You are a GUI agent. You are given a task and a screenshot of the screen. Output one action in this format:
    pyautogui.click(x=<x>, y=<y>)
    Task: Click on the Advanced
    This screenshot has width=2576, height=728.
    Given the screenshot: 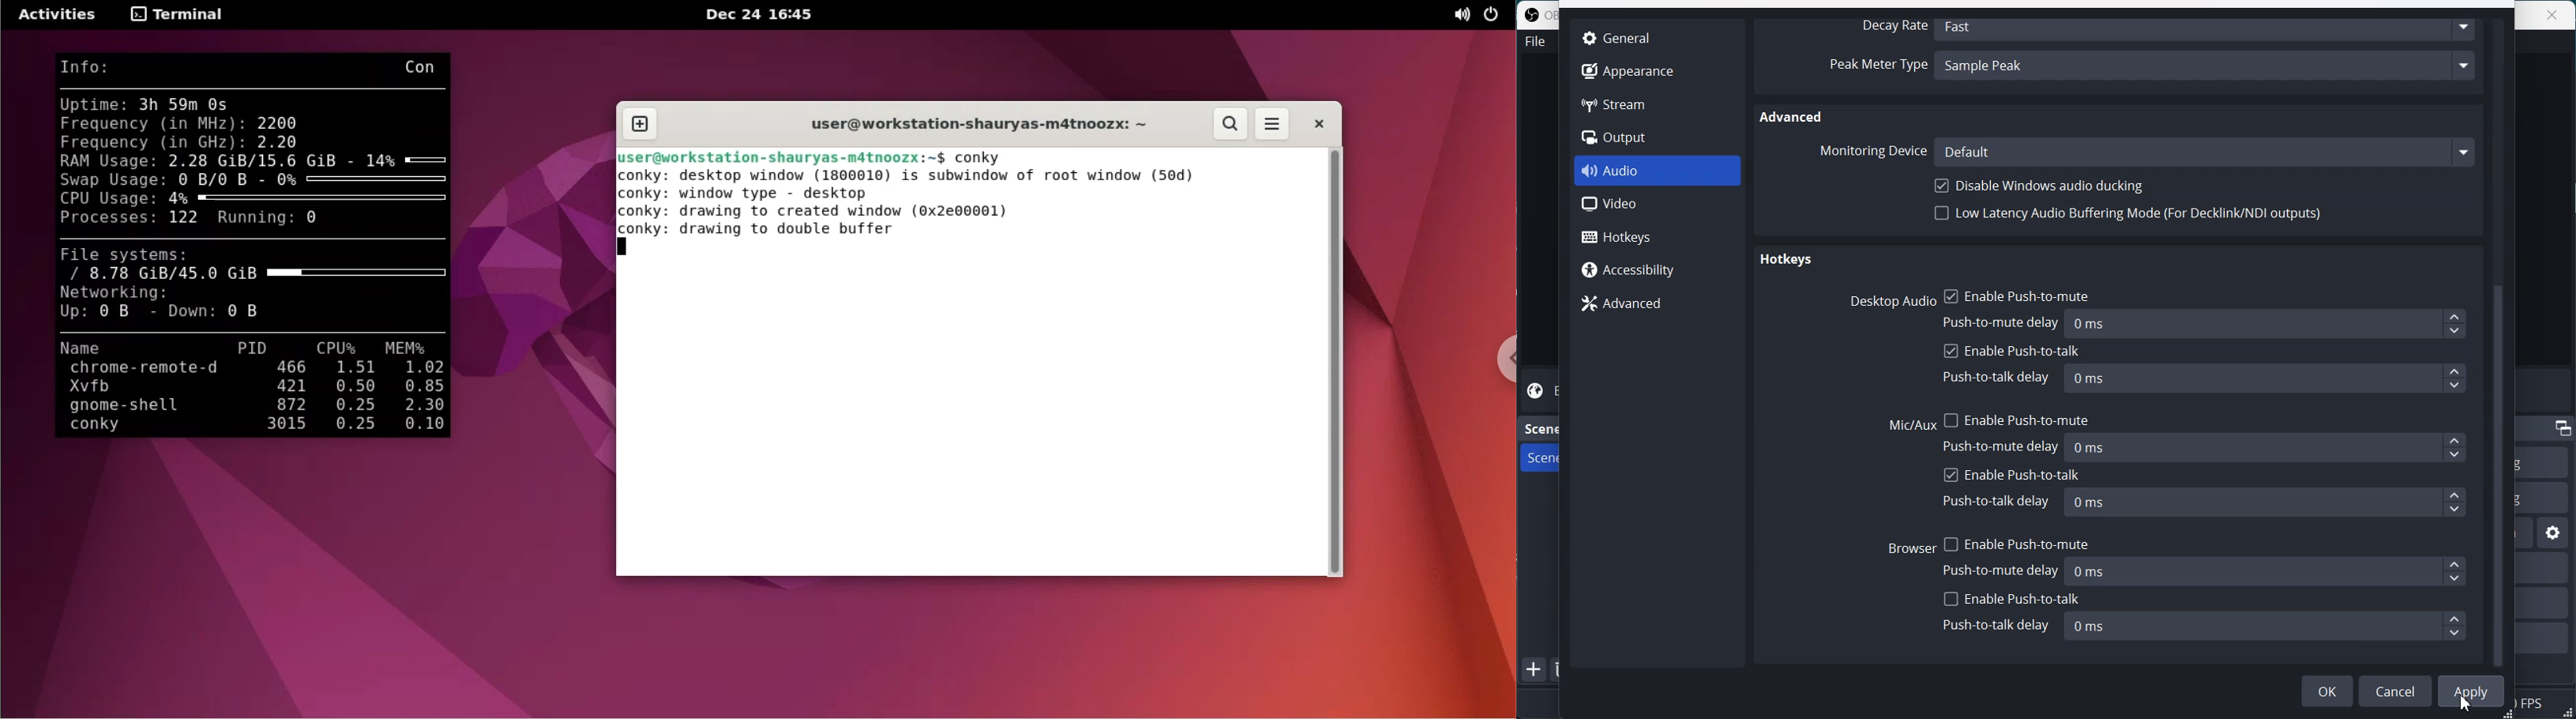 What is the action you would take?
    pyautogui.click(x=1657, y=303)
    